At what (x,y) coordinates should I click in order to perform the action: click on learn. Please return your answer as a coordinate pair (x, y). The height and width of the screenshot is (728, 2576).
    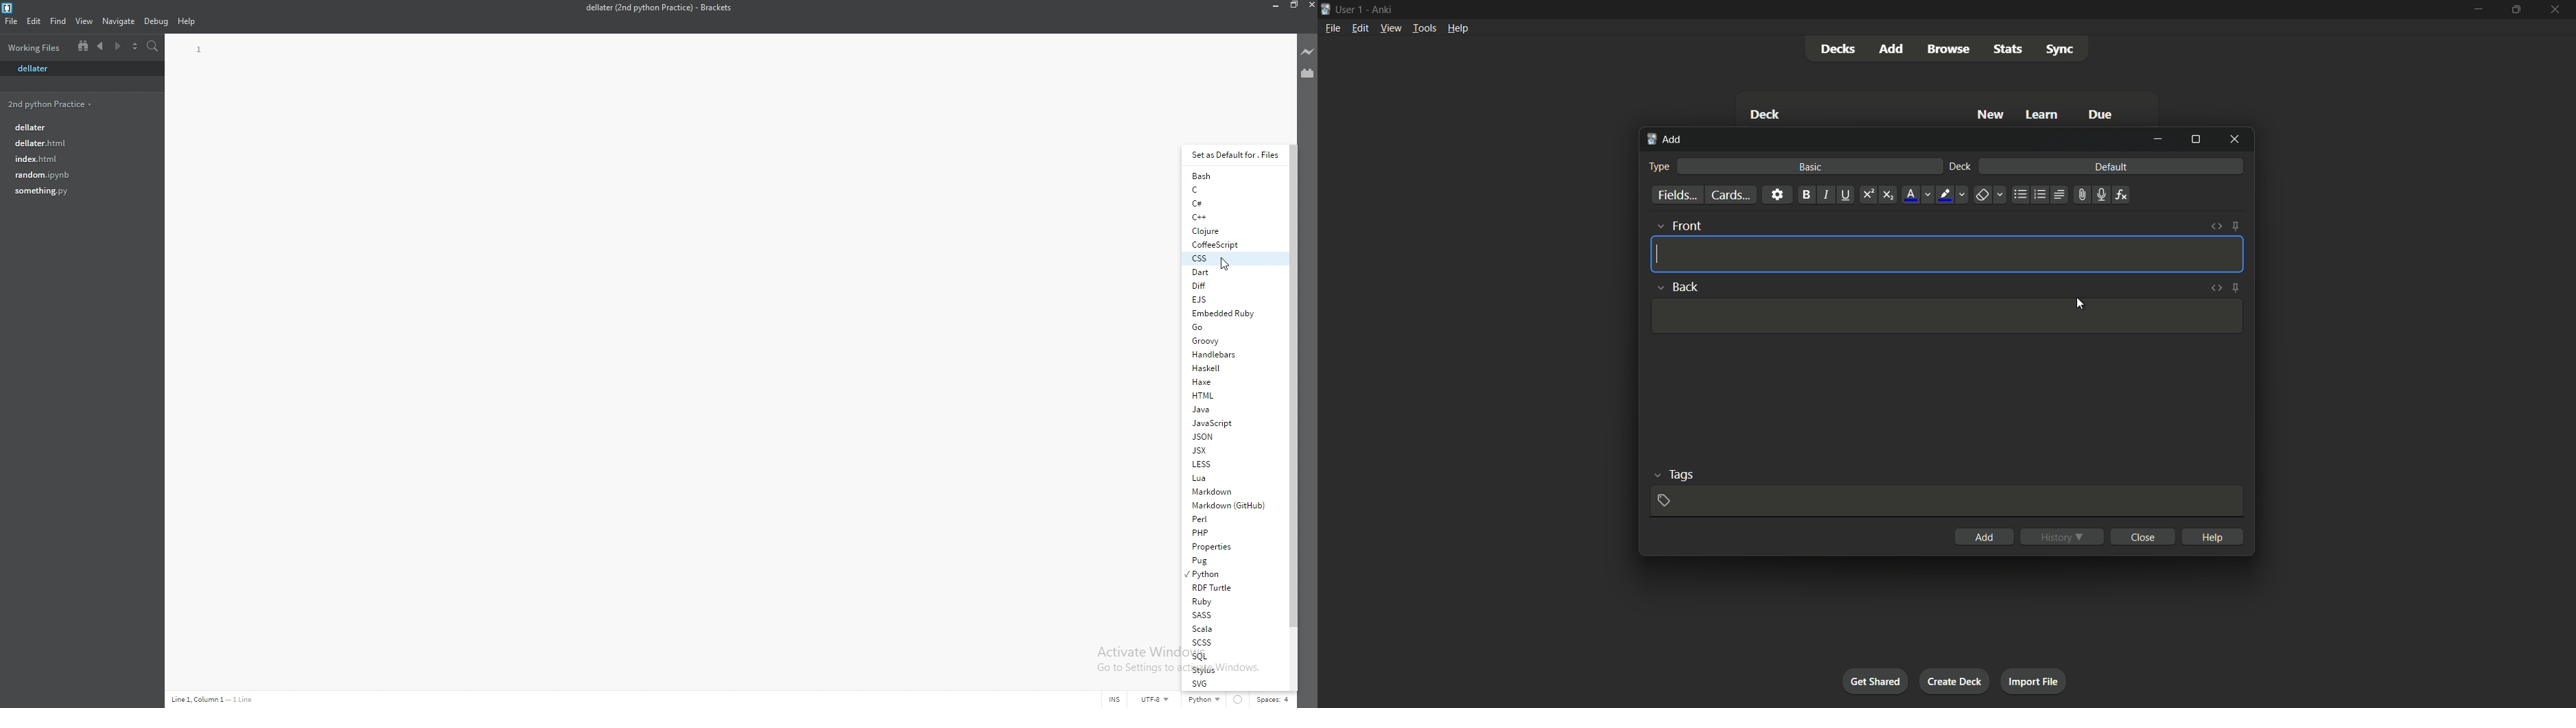
    Looking at the image, I should click on (2043, 114).